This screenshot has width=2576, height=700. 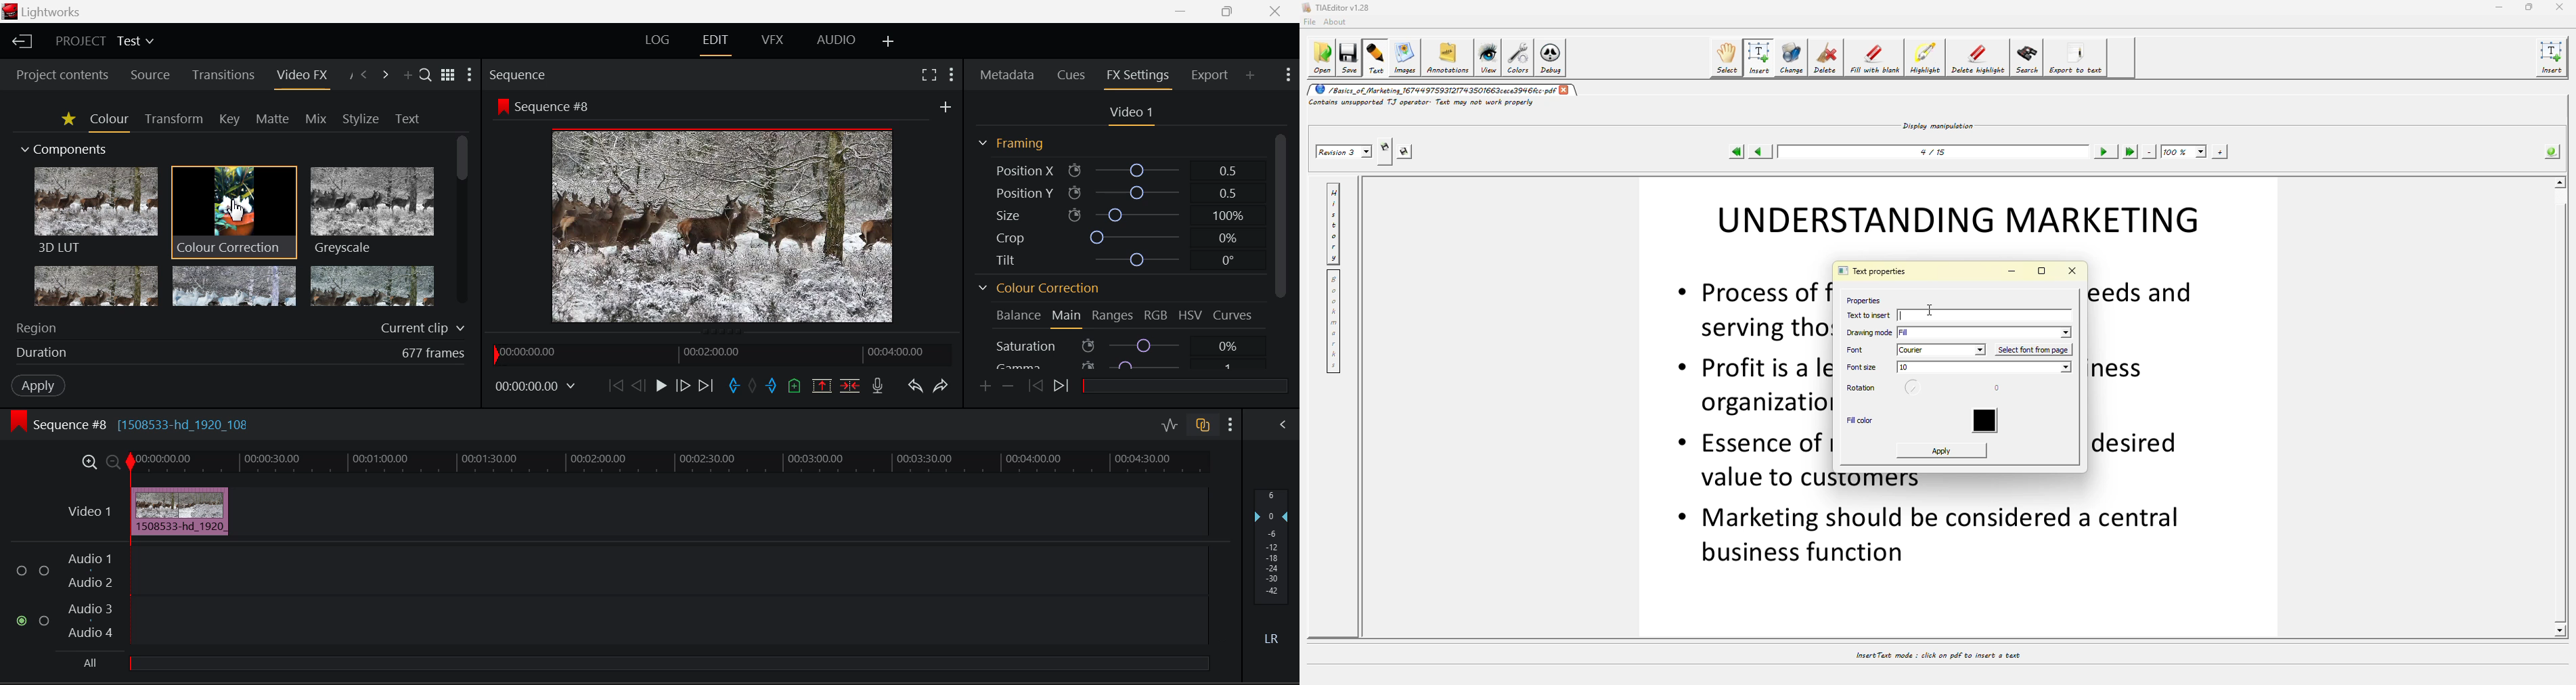 I want to click on Toggle Audio Levels Editing, so click(x=1169, y=428).